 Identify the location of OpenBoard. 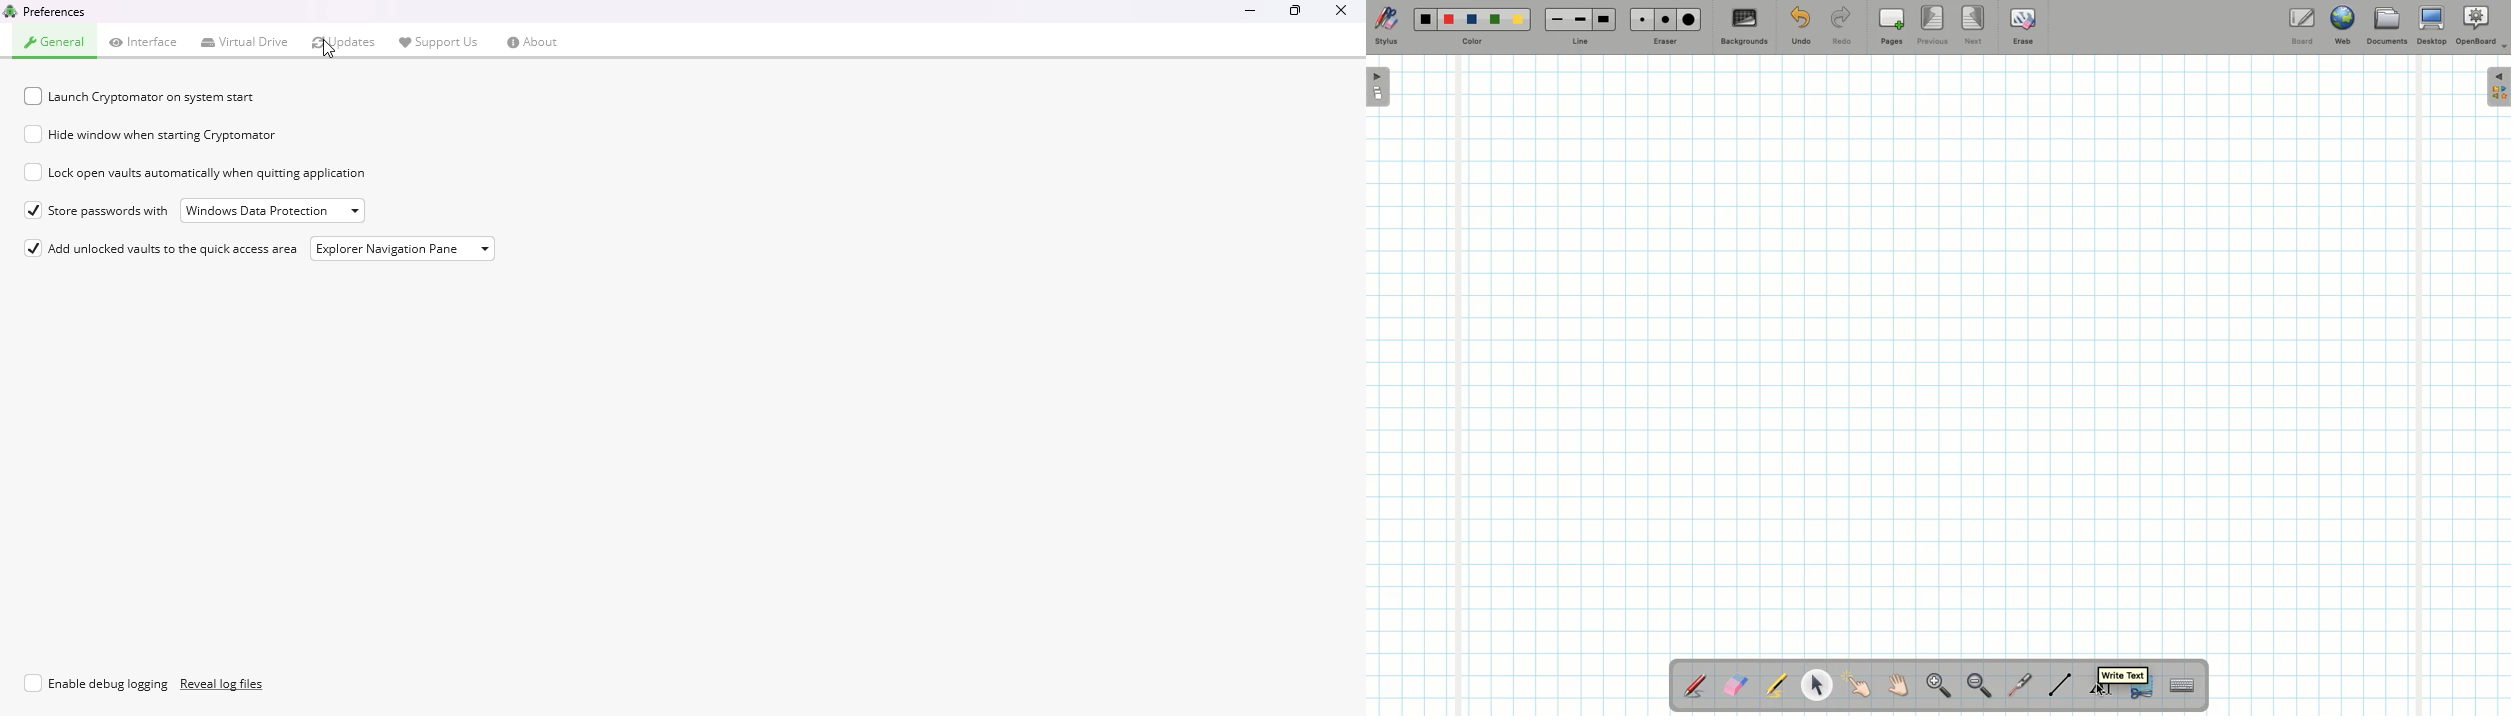
(2482, 25).